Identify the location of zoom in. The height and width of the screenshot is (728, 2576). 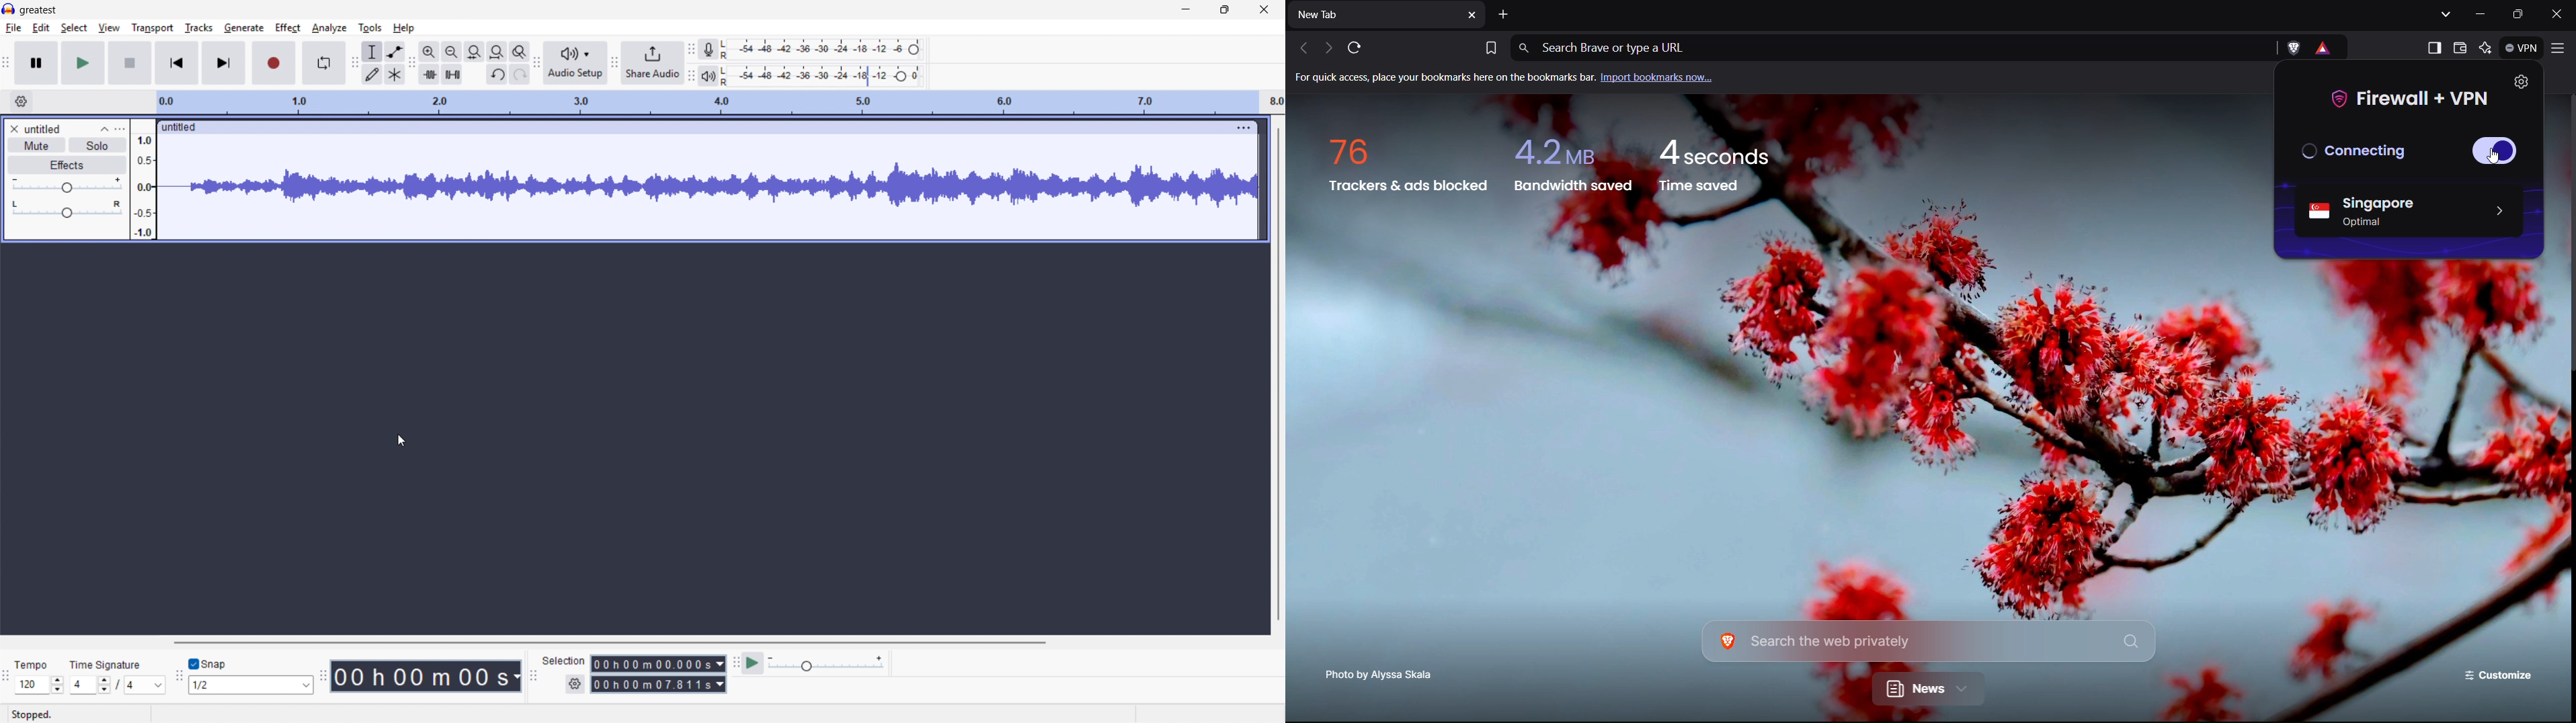
(429, 52).